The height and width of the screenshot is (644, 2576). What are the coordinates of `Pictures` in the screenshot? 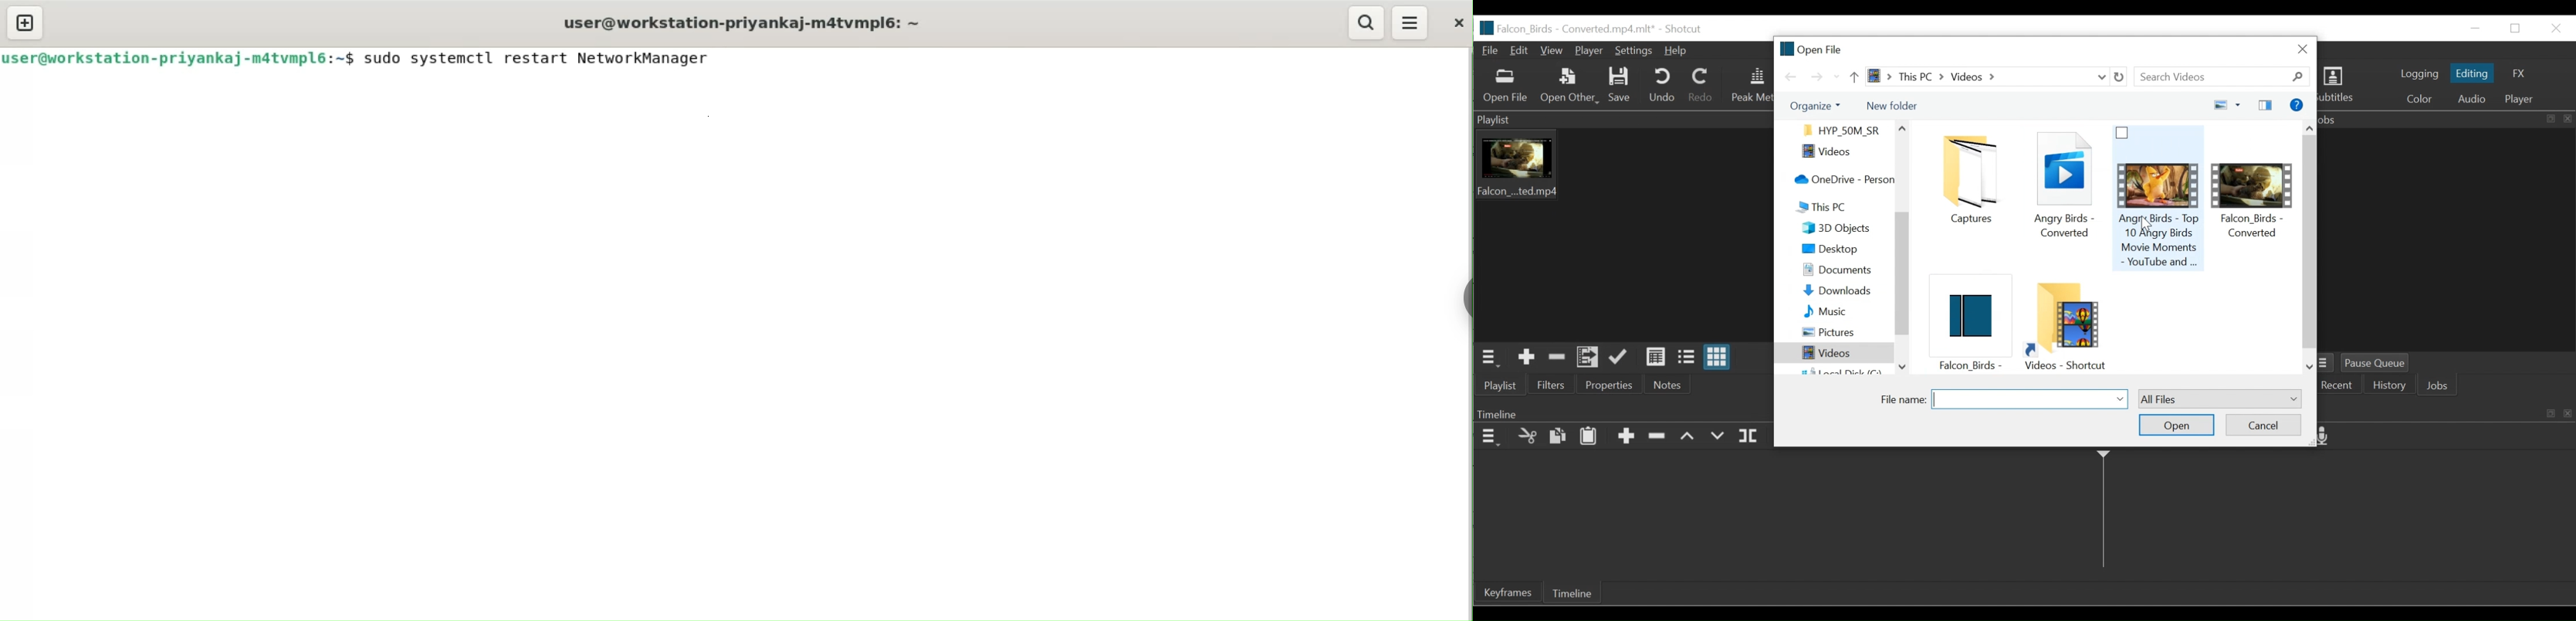 It's located at (1837, 332).